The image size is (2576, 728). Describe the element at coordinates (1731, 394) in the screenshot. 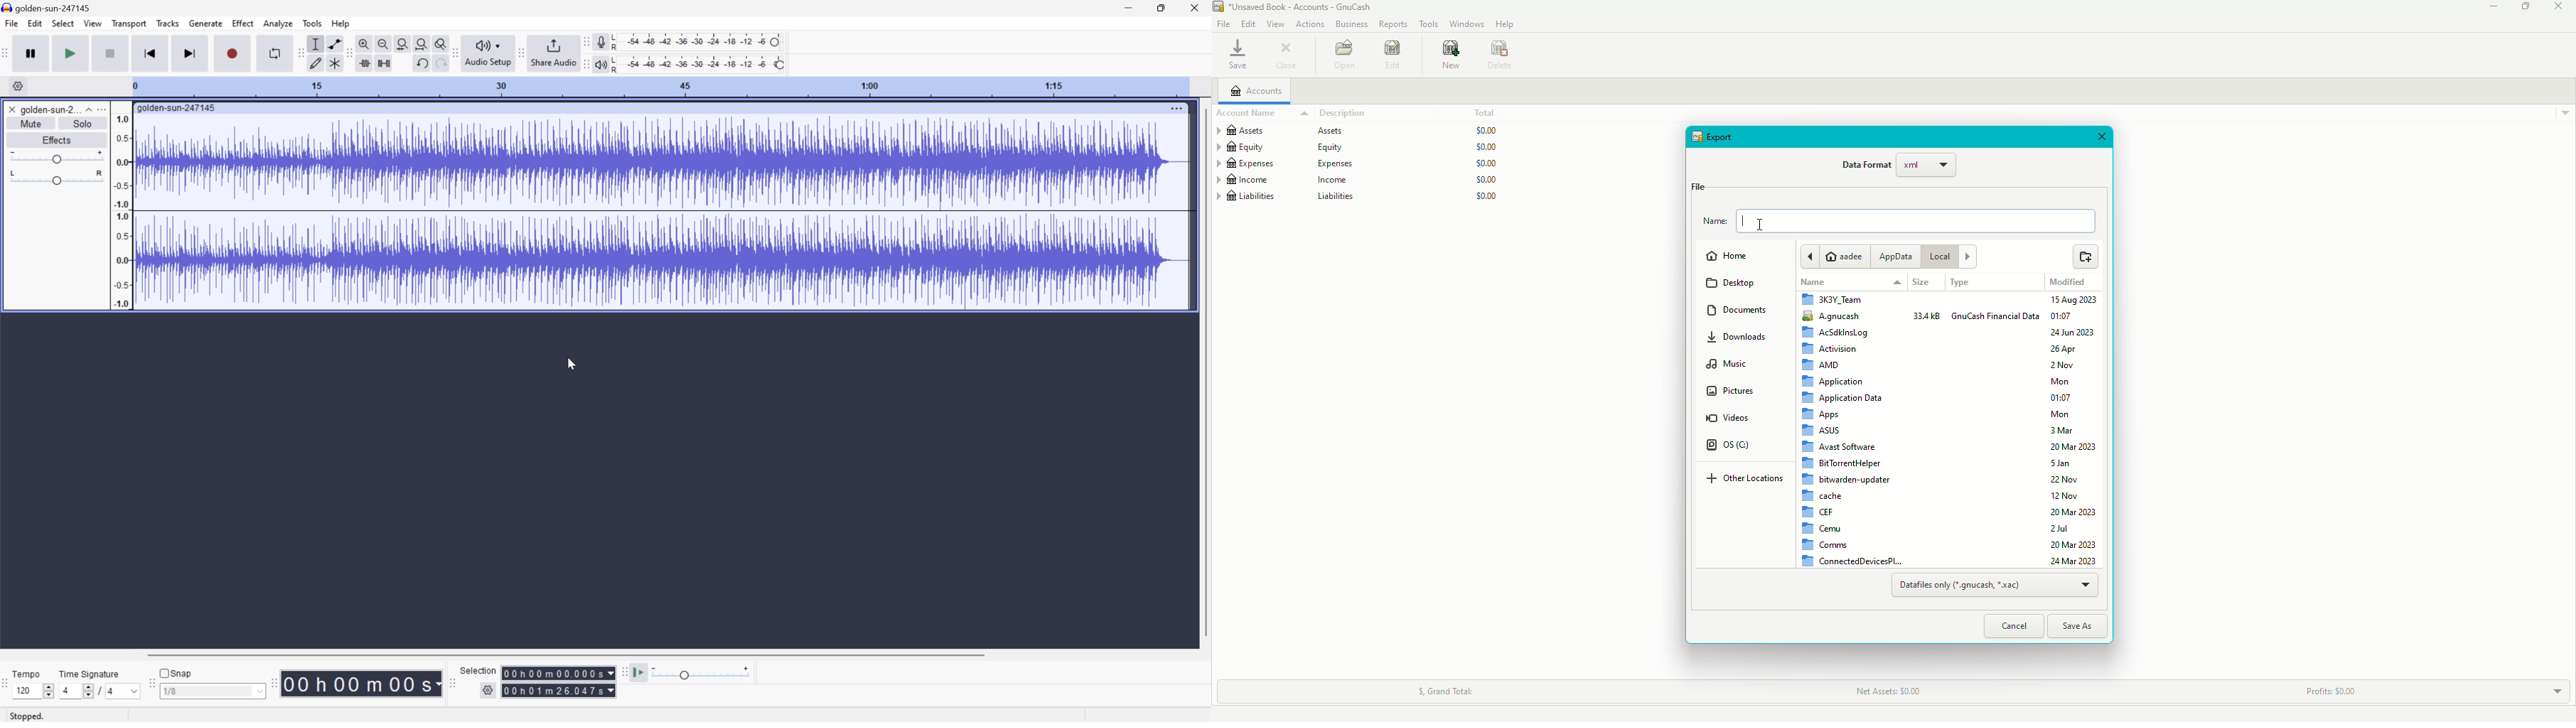

I see `Pictures` at that location.